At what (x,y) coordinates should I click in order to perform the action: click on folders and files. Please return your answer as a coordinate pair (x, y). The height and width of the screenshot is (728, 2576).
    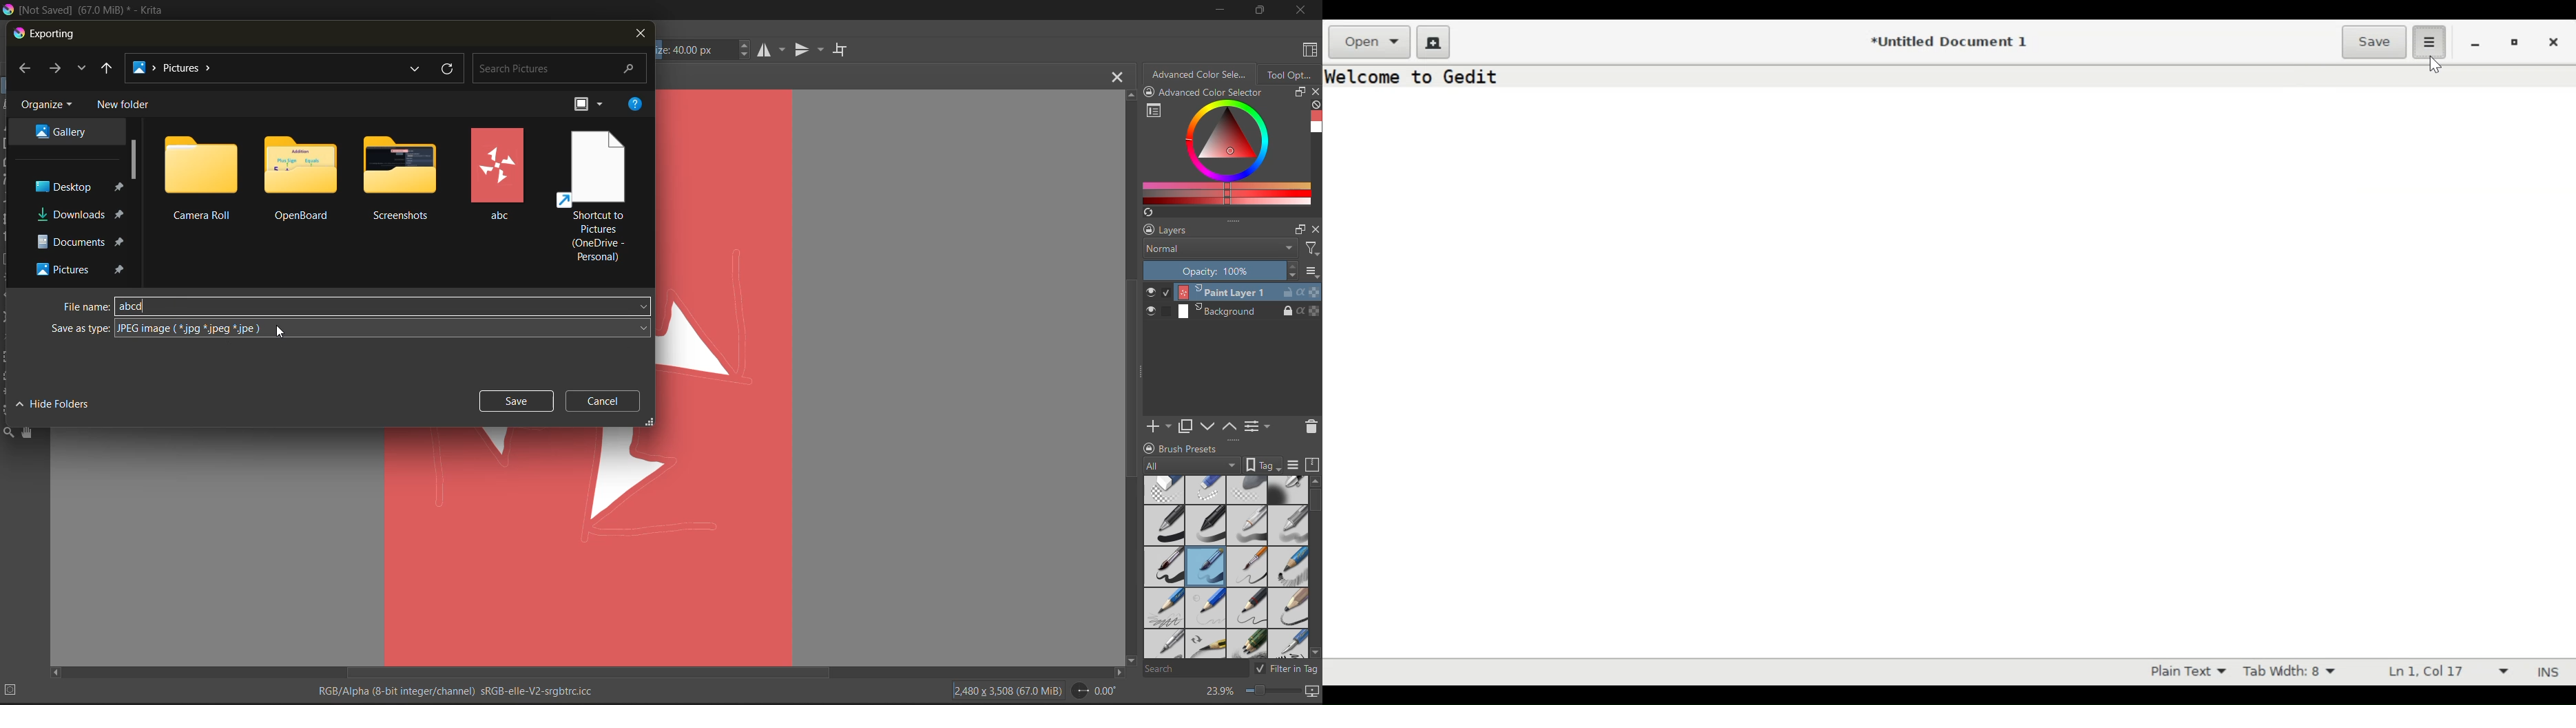
    Looking at the image, I should click on (500, 173).